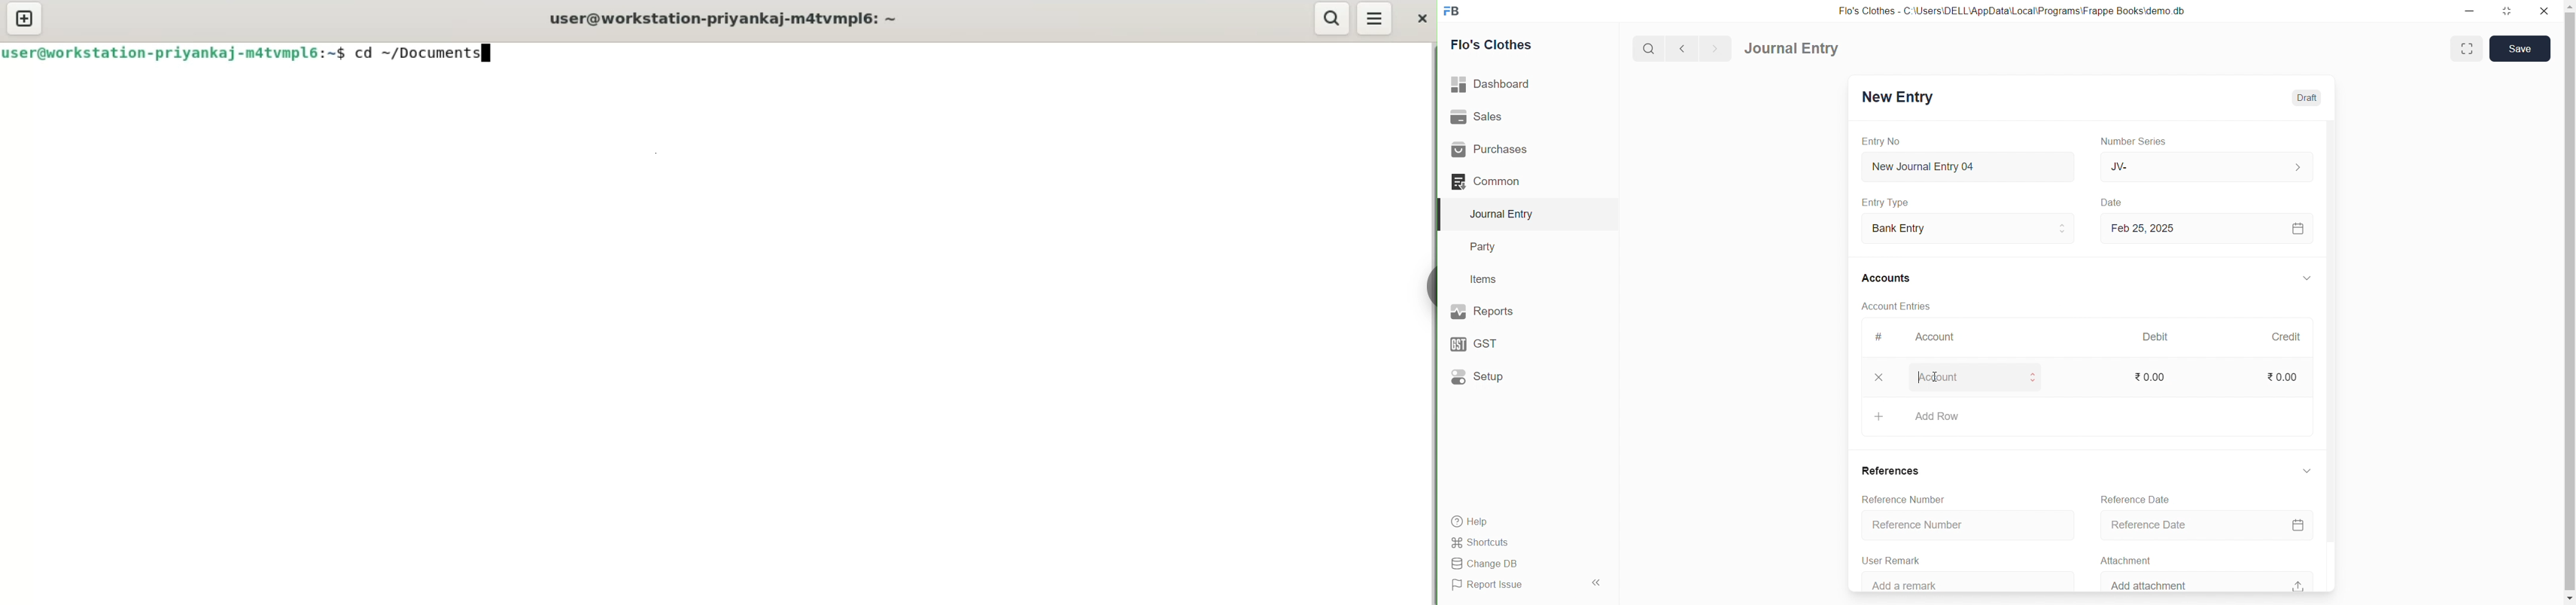 The width and height of the screenshot is (2576, 616). What do you see at coordinates (1376, 18) in the screenshot?
I see `menu` at bounding box center [1376, 18].